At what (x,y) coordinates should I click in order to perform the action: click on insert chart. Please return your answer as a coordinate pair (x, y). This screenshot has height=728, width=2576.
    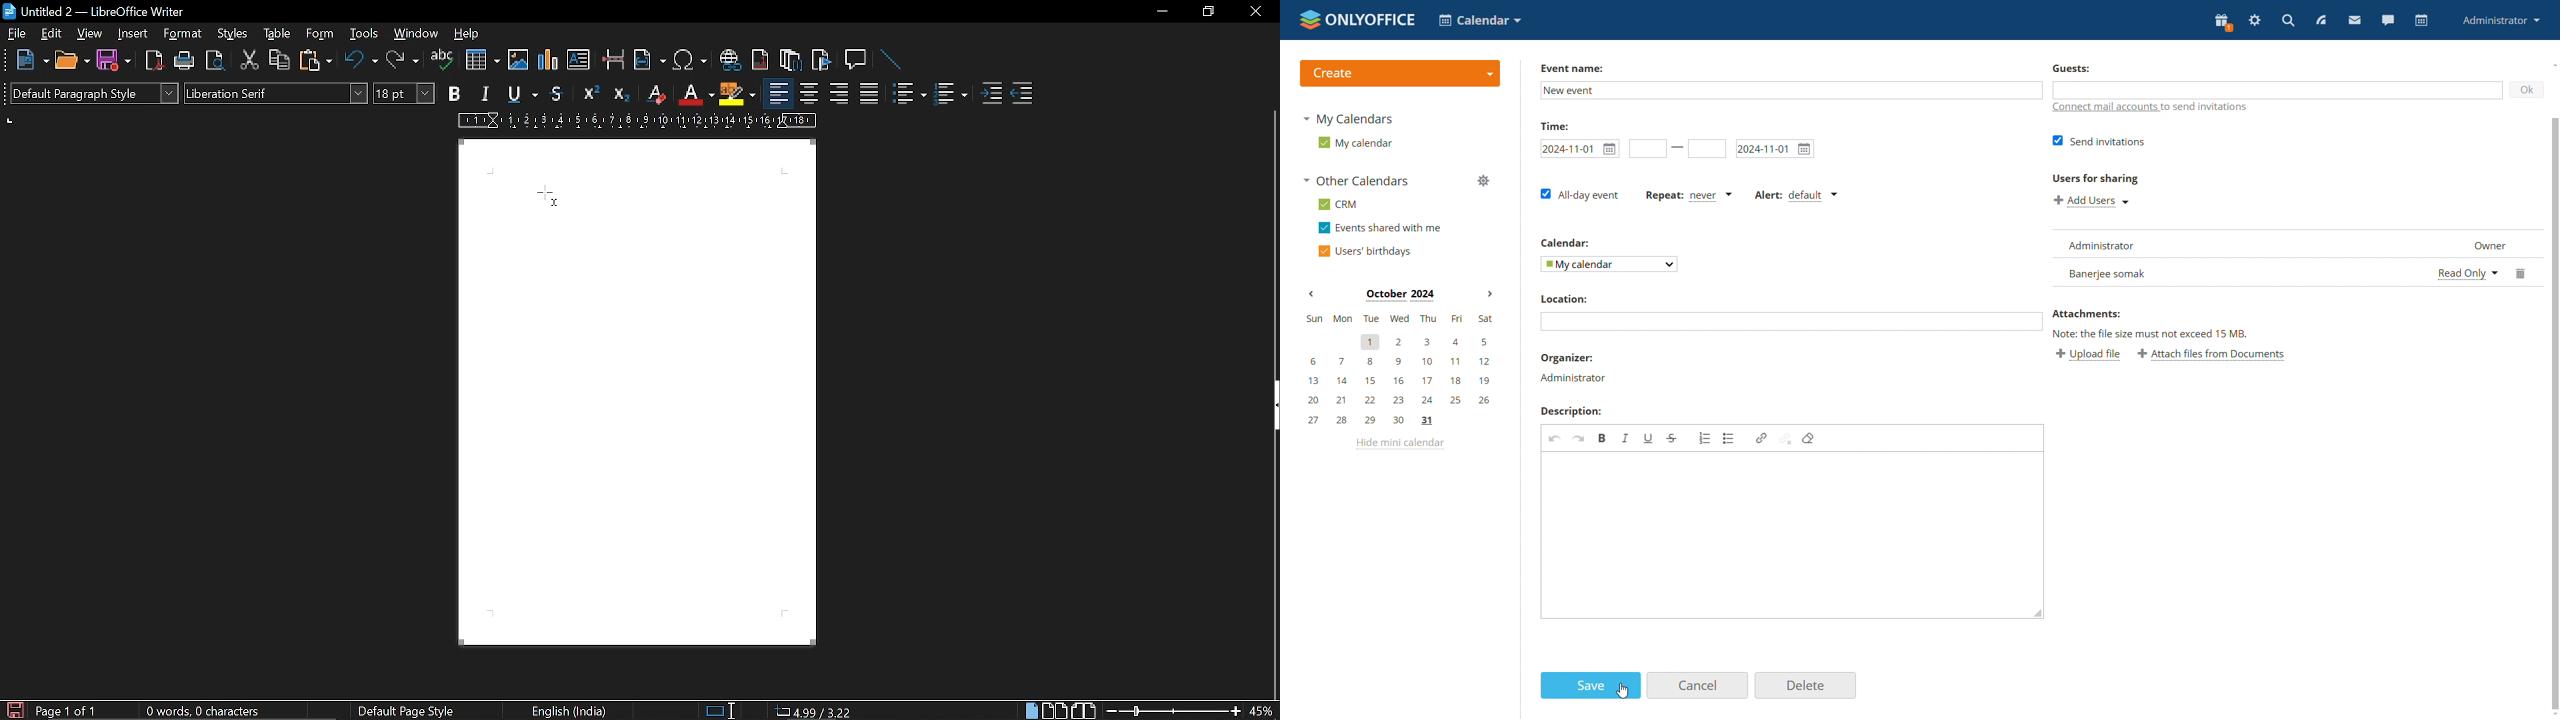
    Looking at the image, I should click on (549, 60).